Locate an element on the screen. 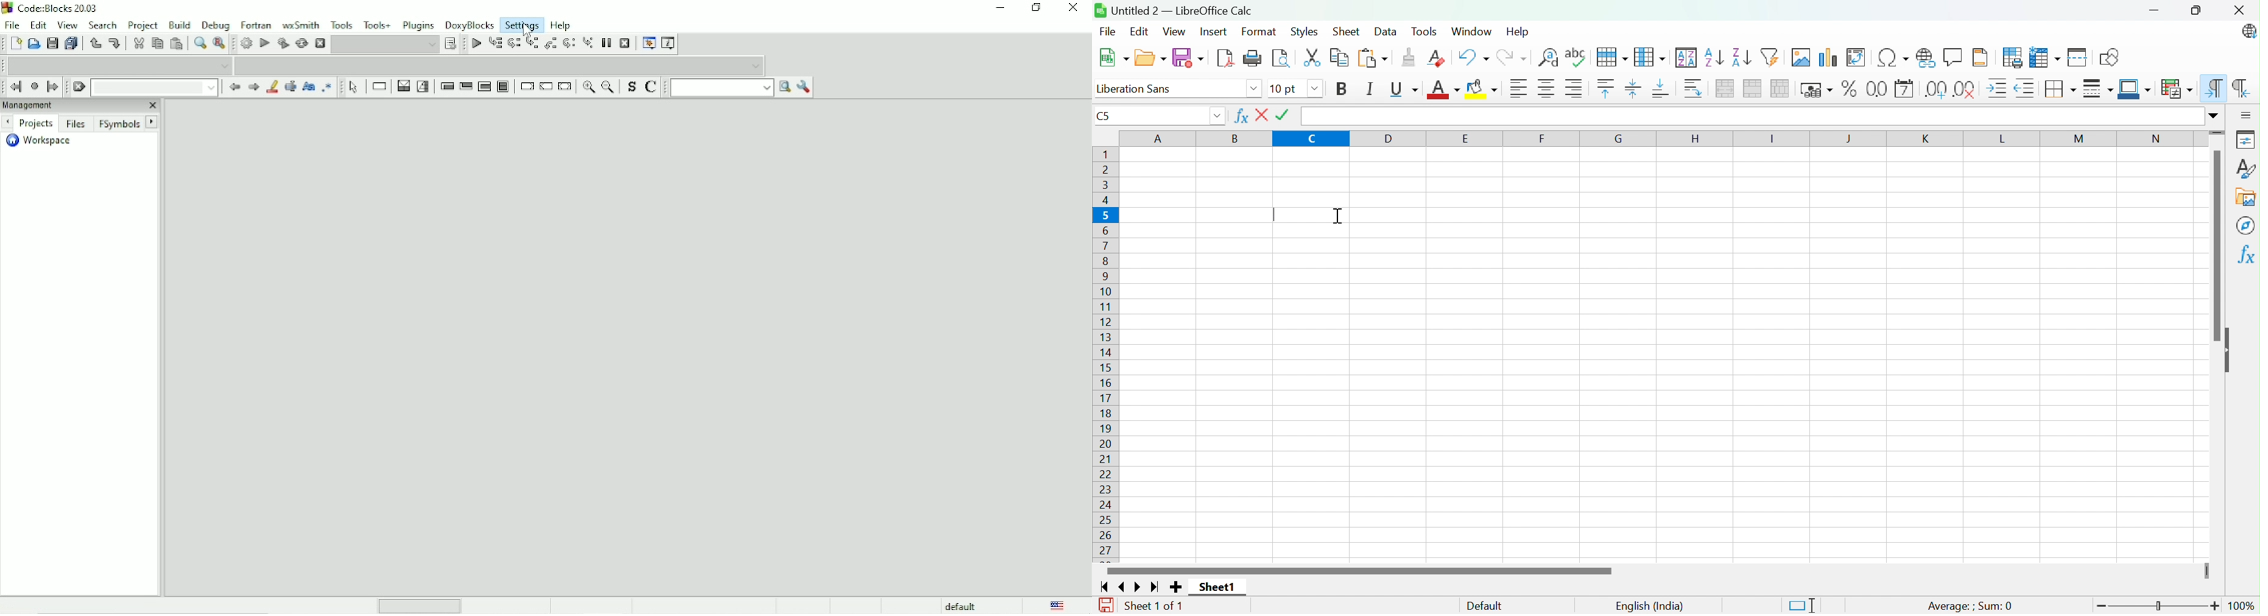 This screenshot has height=616, width=2268. Align bottom is located at coordinates (1660, 90).